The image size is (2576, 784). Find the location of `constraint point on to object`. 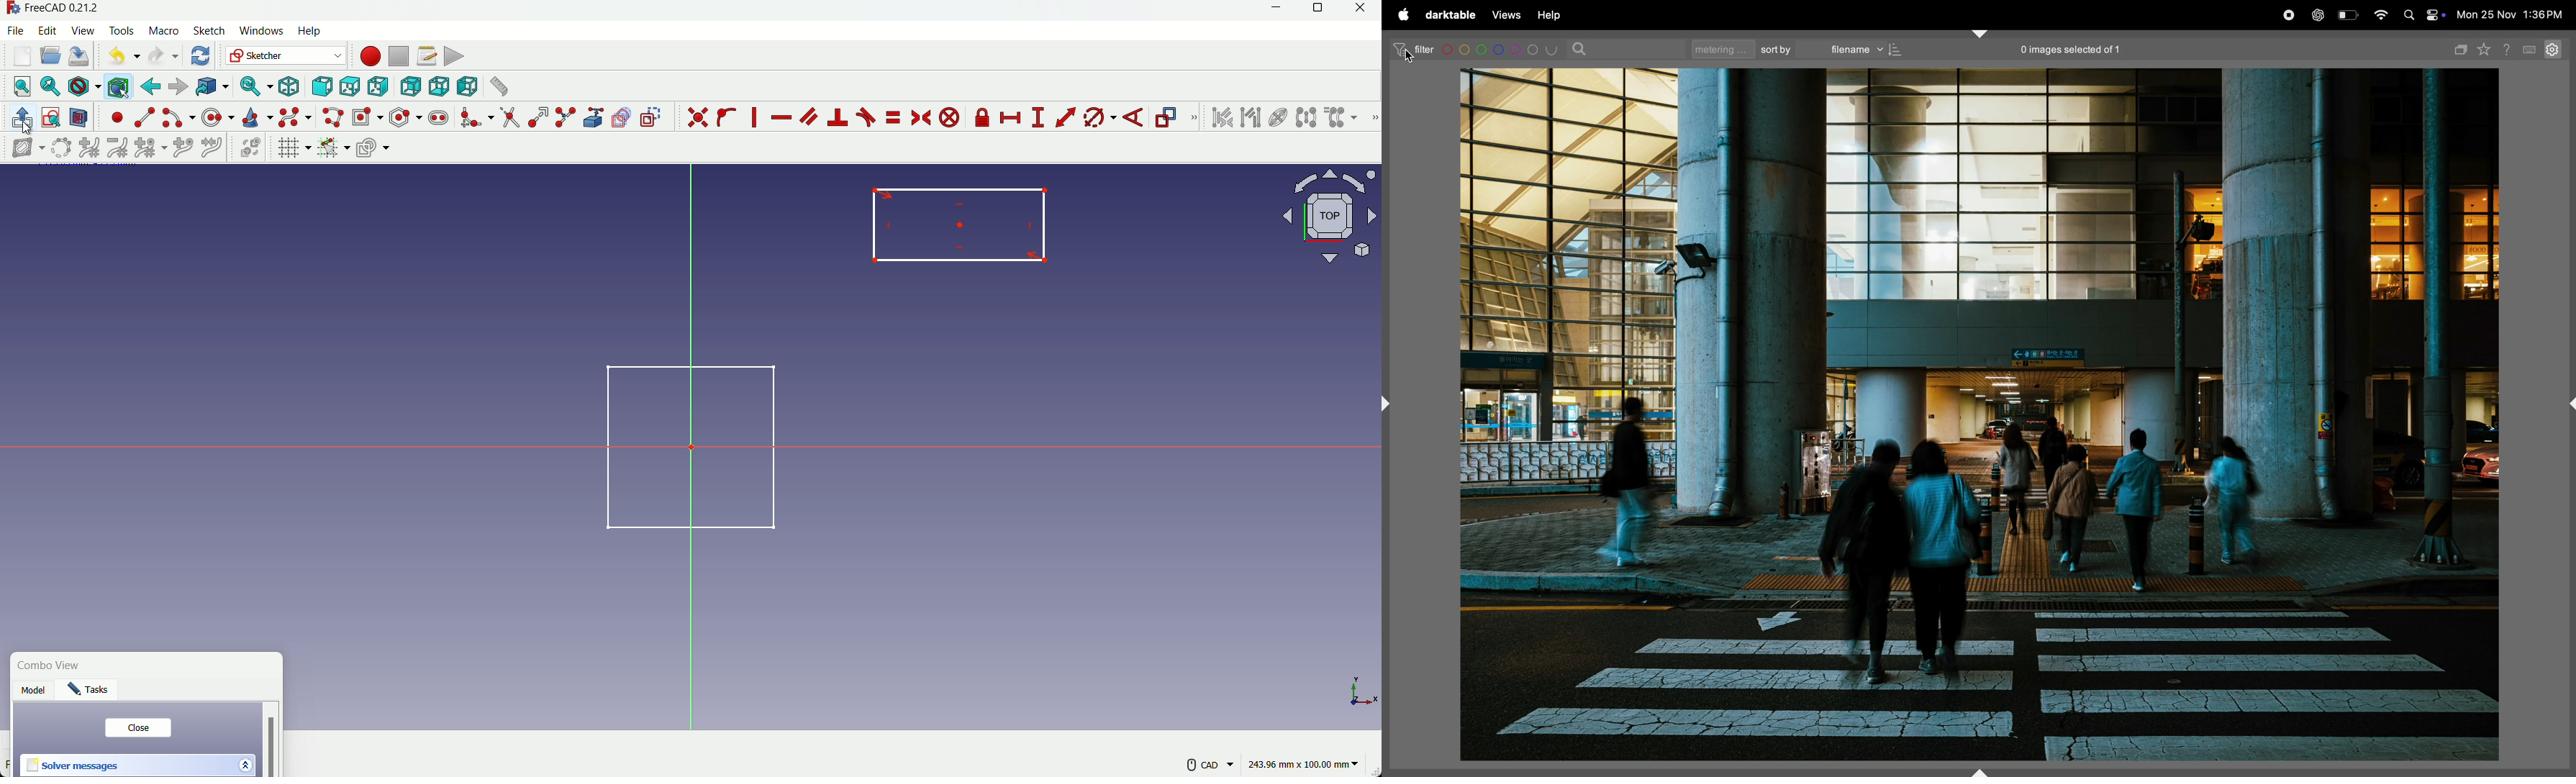

constraint point on to object is located at coordinates (728, 117).